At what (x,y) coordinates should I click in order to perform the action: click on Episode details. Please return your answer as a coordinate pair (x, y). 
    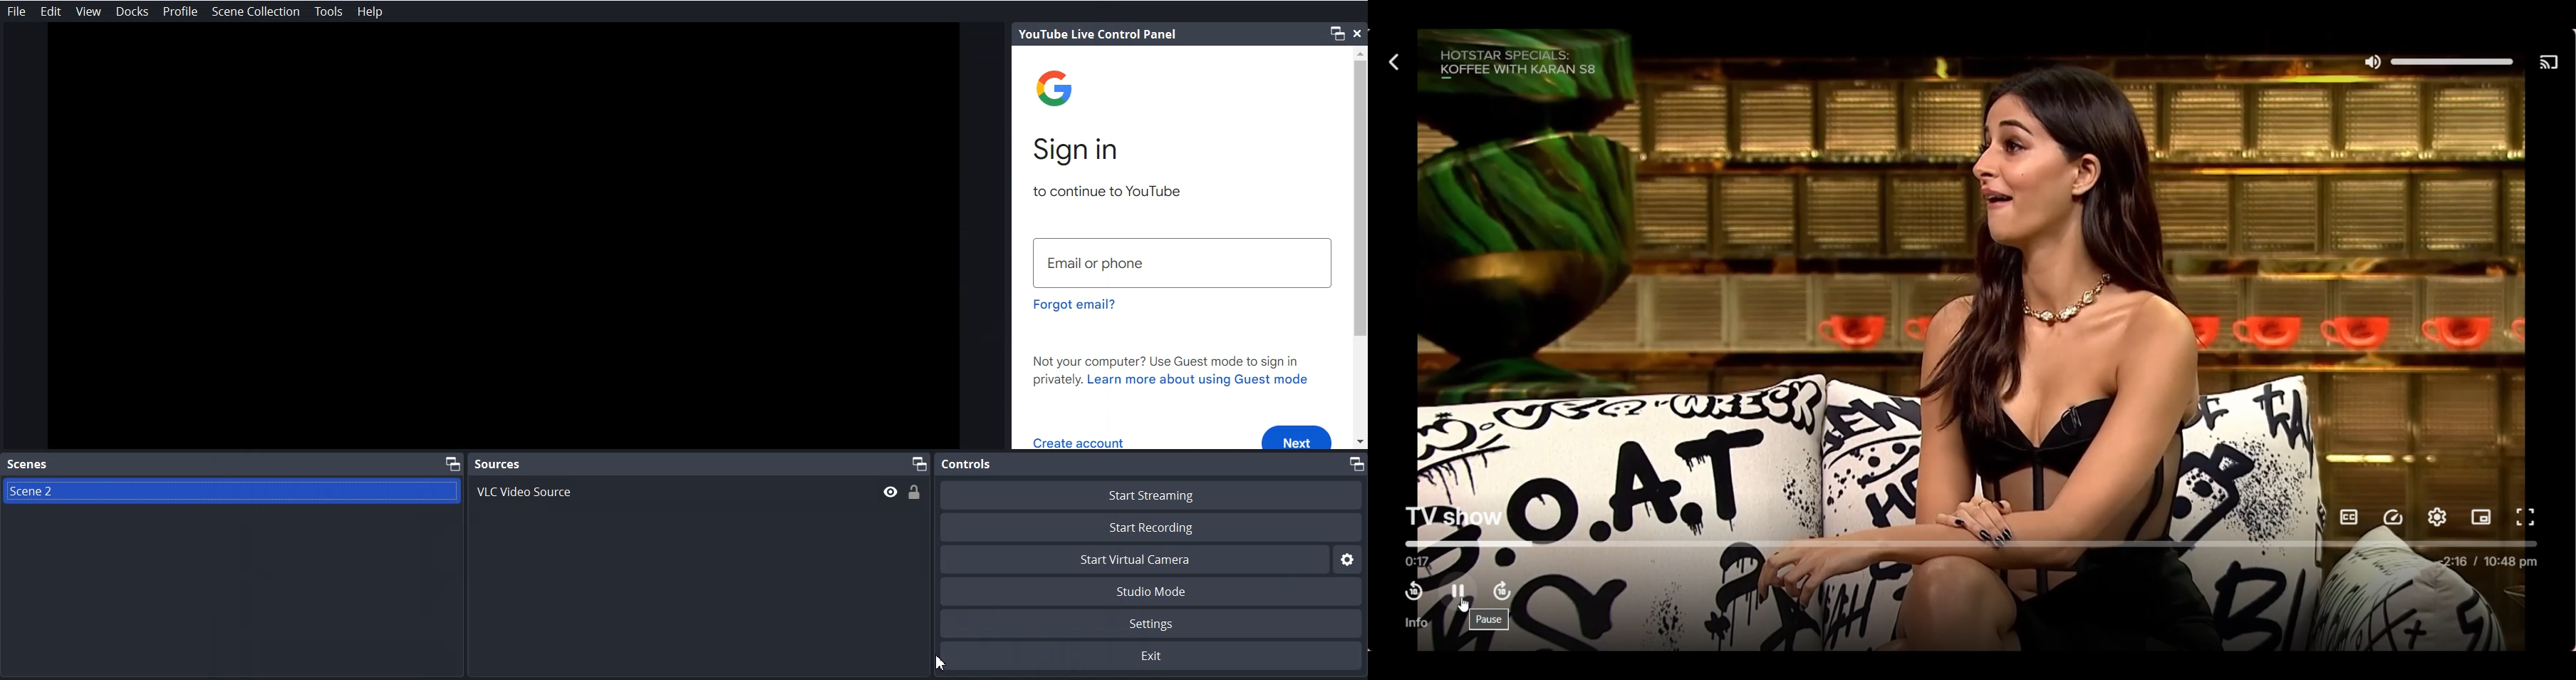
    Looking at the image, I should click on (1519, 63).